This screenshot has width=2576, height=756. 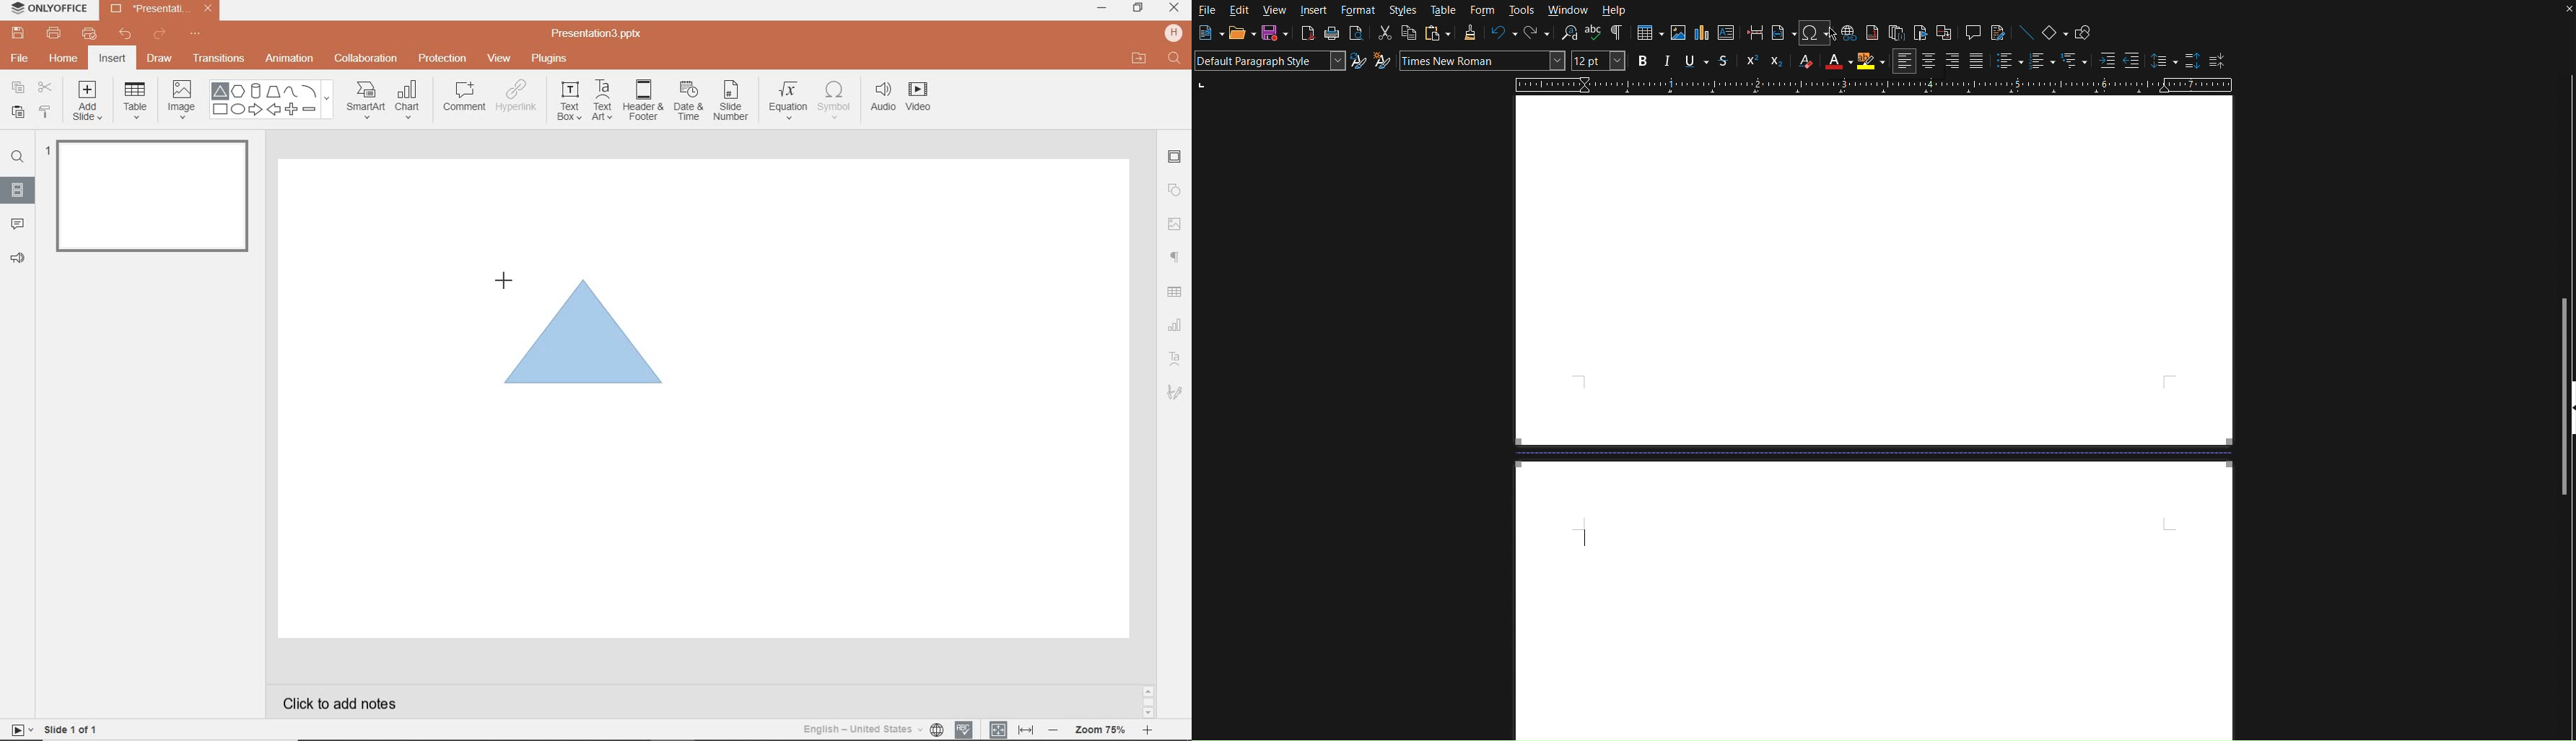 What do you see at coordinates (1872, 86) in the screenshot?
I see `Ruler` at bounding box center [1872, 86].